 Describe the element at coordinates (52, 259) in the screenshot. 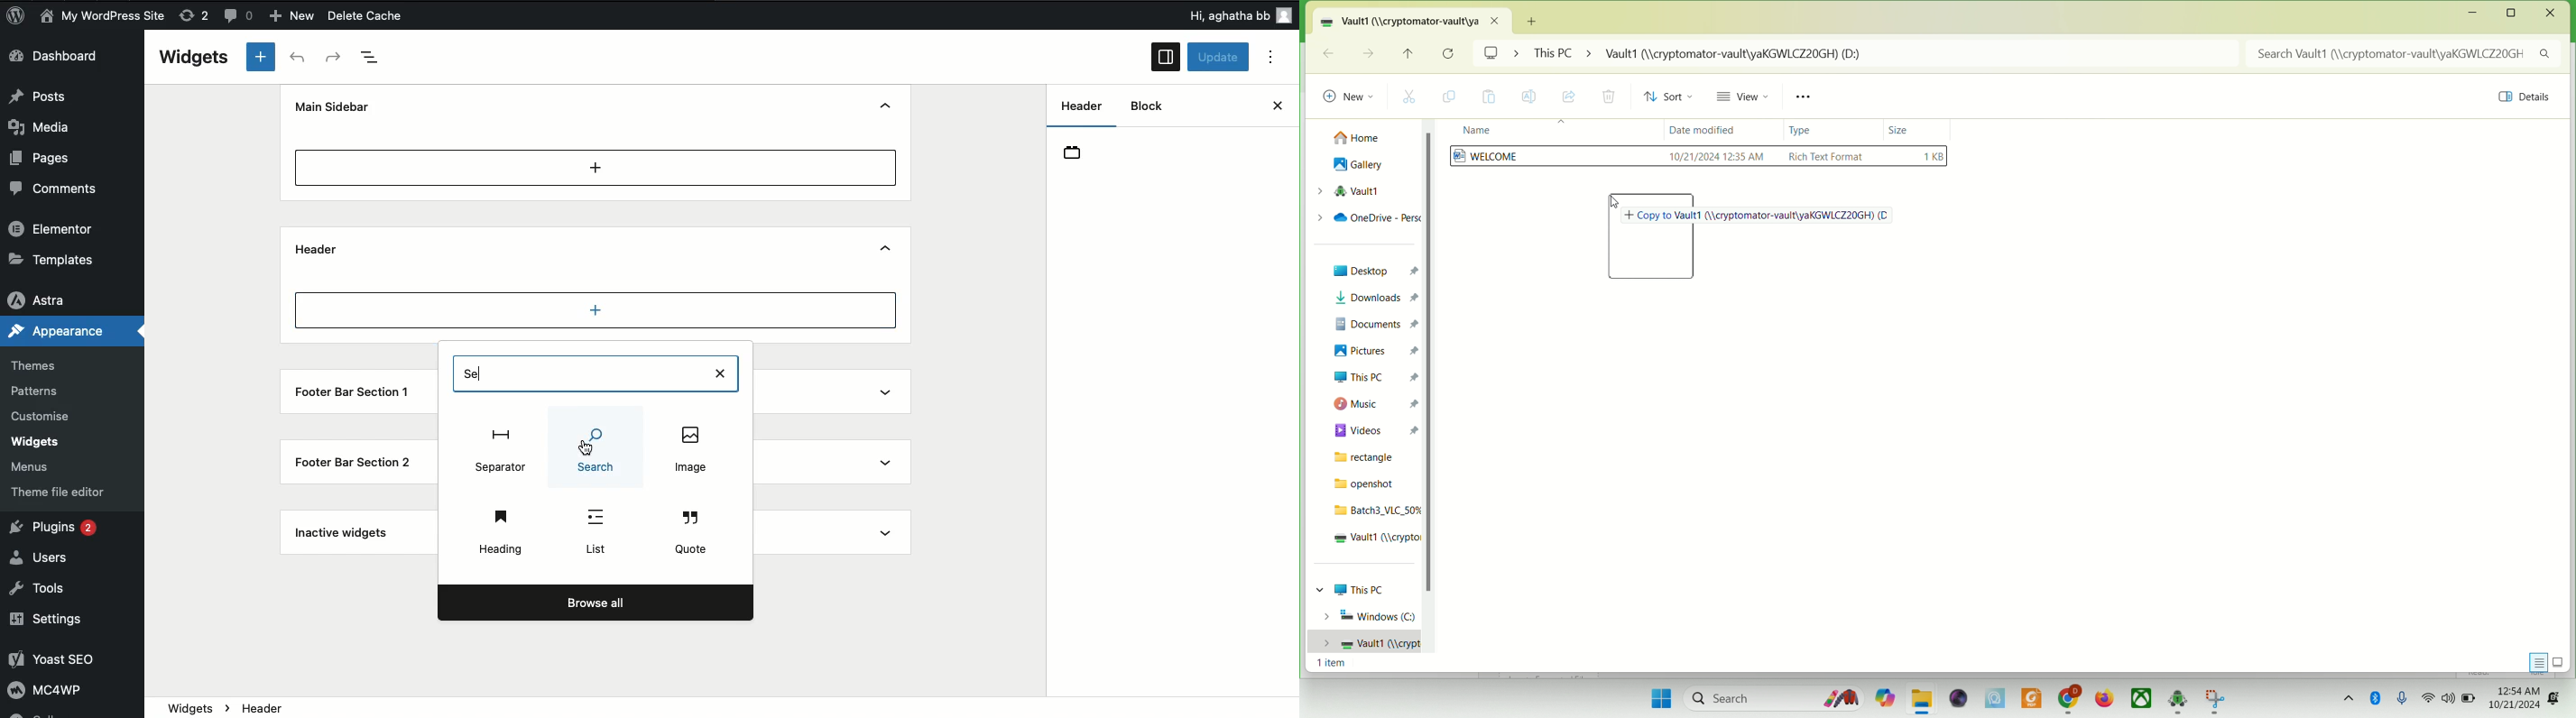

I see `Templates` at that location.